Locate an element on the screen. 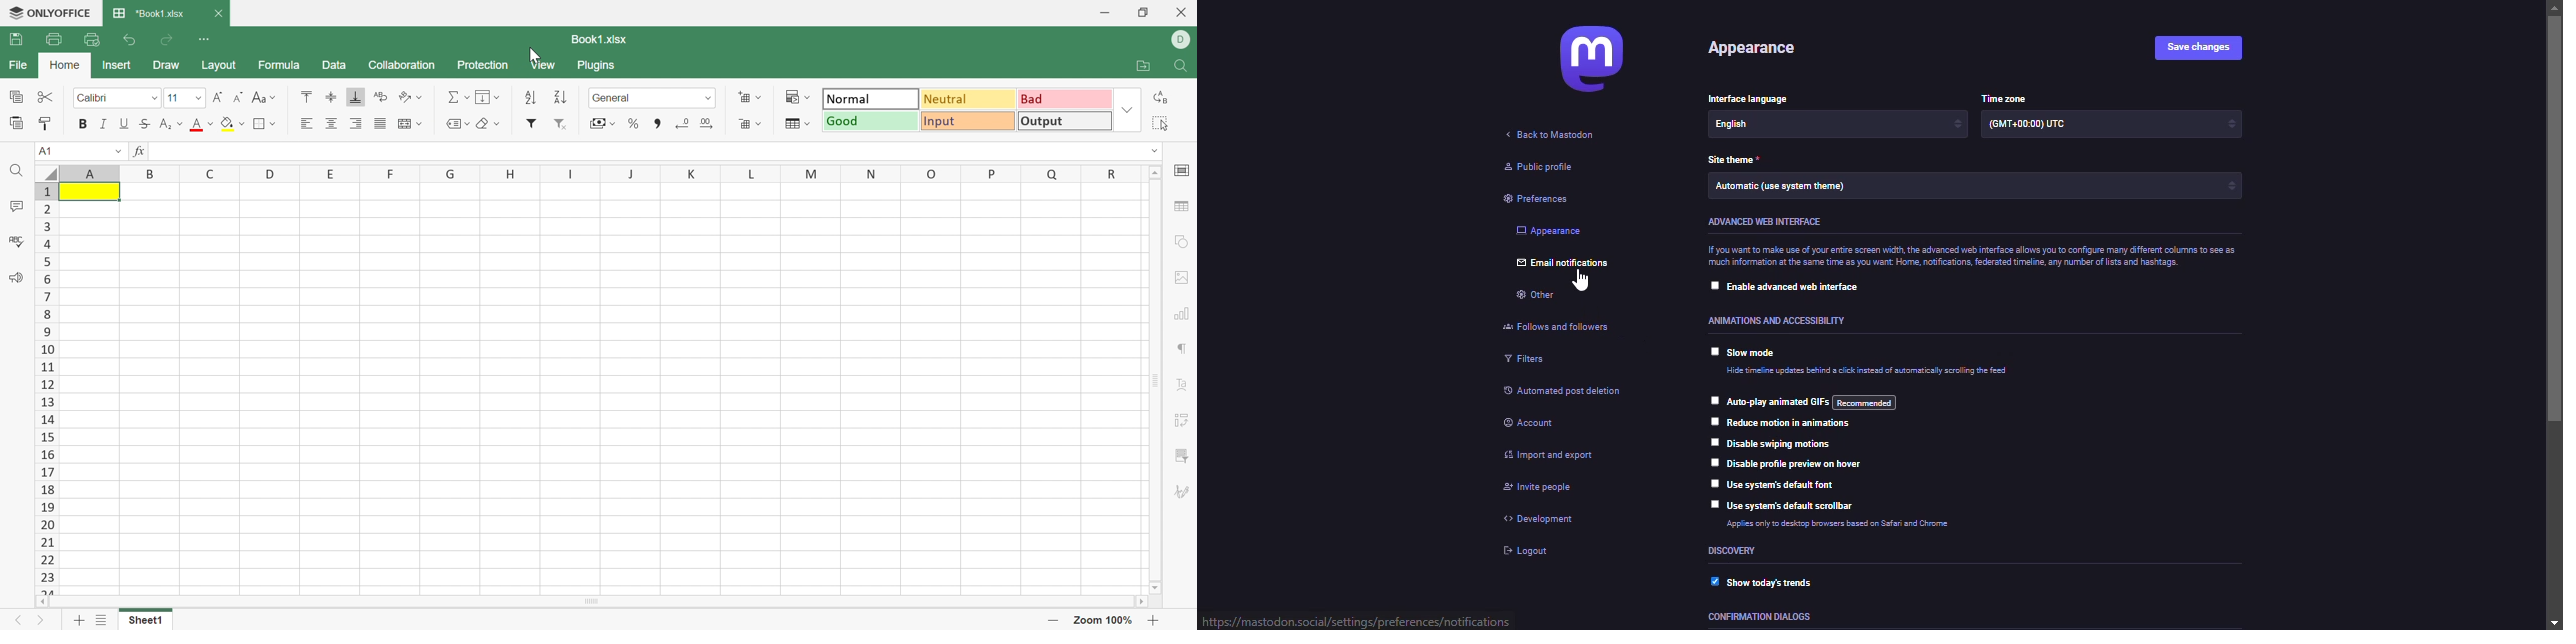  Book1.xlsx is located at coordinates (598, 38).